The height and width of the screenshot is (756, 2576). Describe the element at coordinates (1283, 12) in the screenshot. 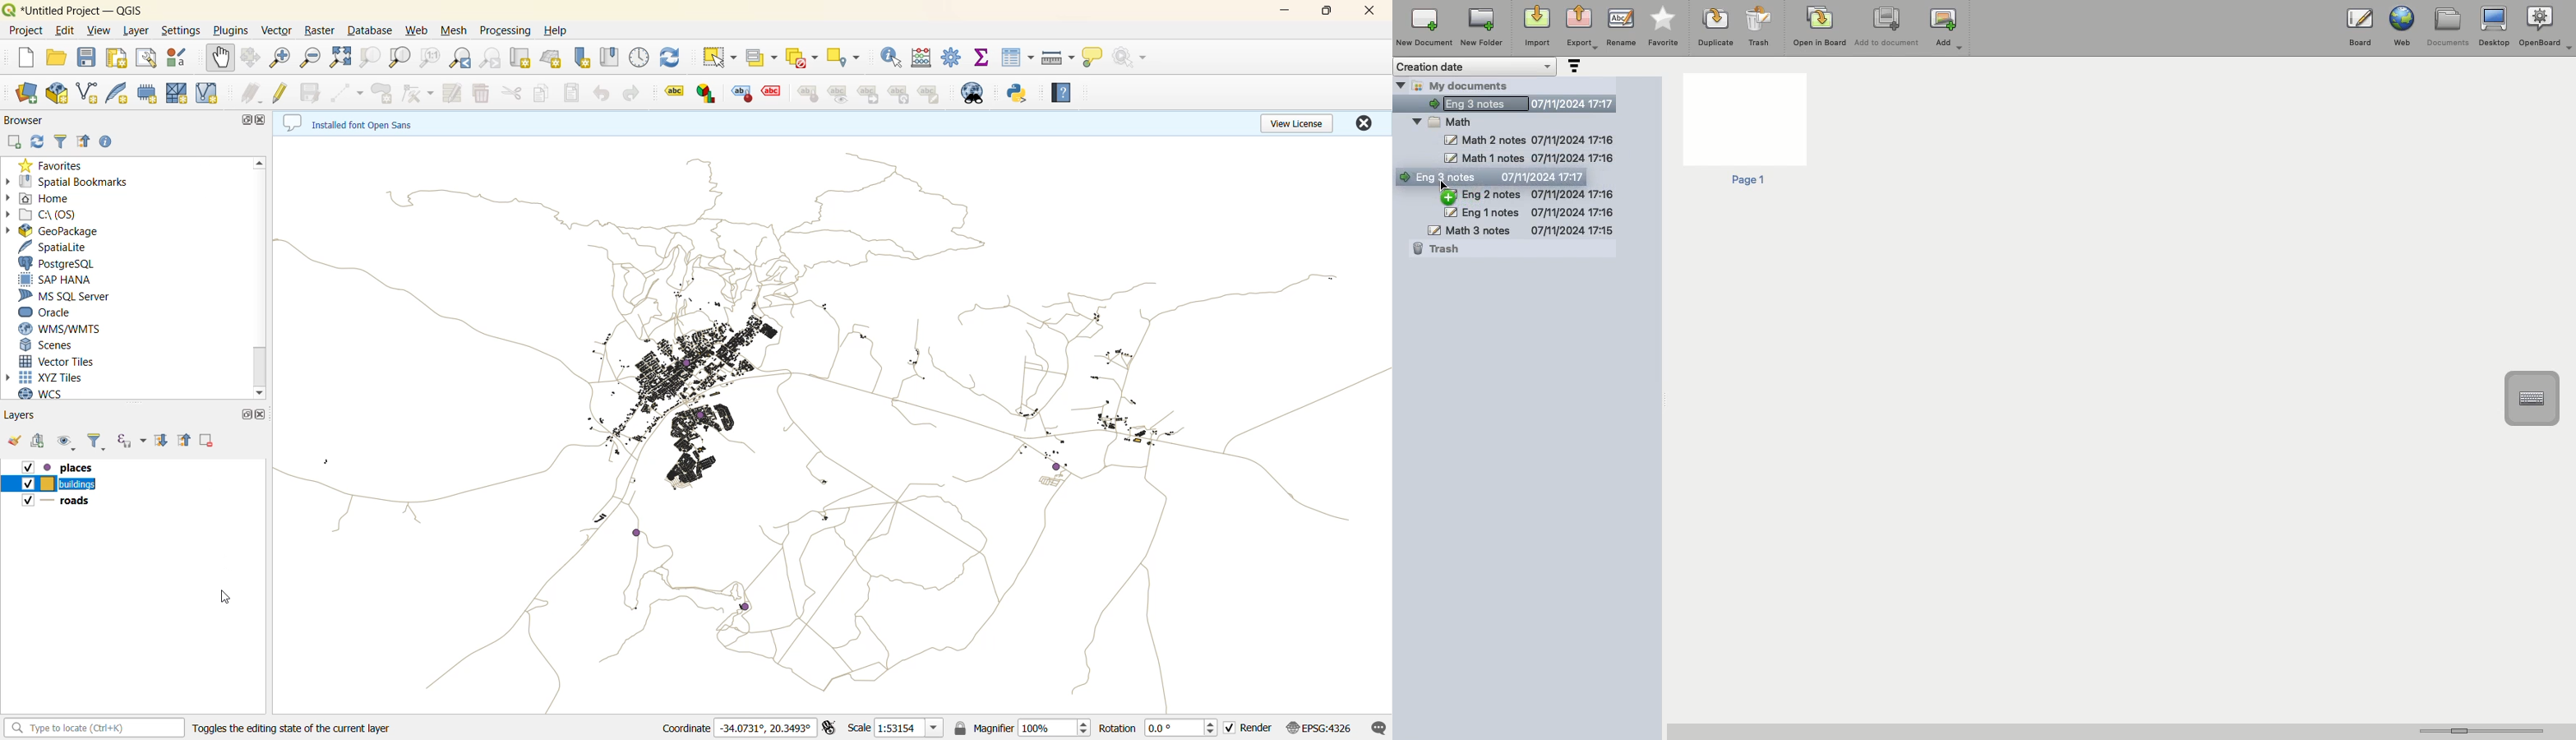

I see `minimzie` at that location.